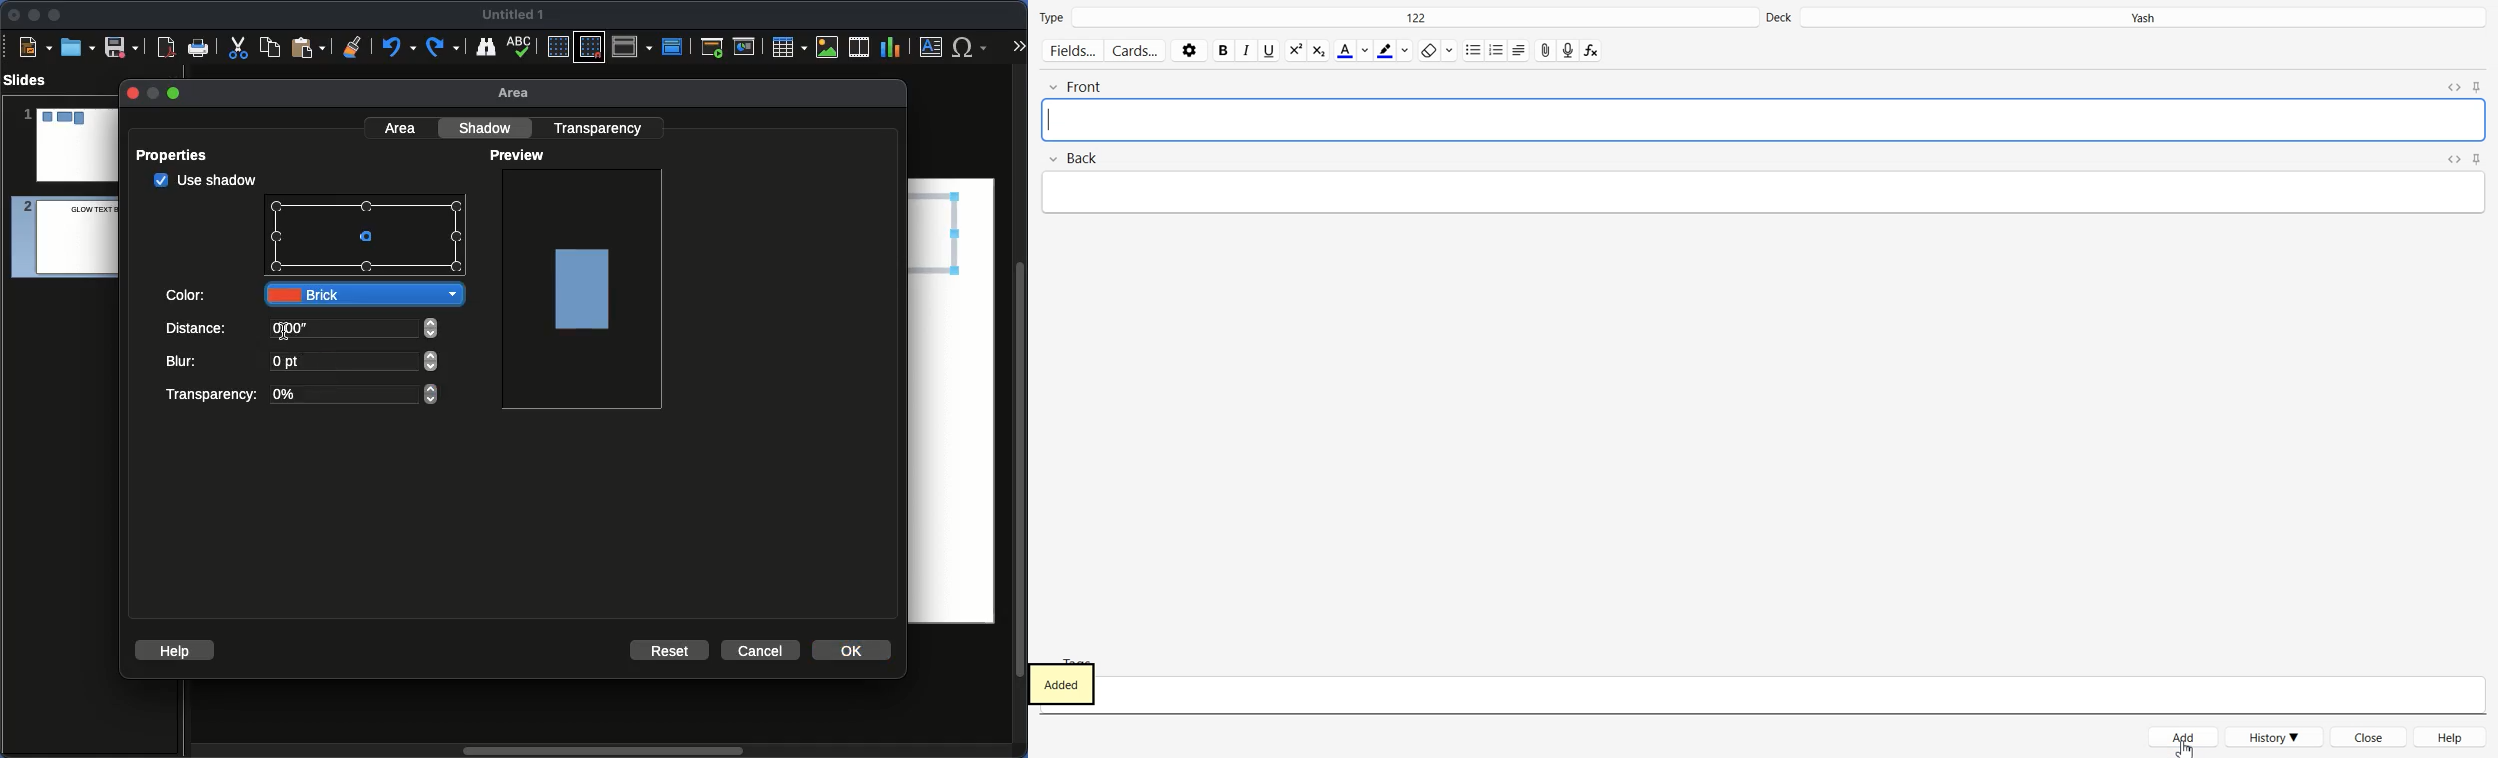 The height and width of the screenshot is (784, 2520). I want to click on Cursor, so click(2186, 747).